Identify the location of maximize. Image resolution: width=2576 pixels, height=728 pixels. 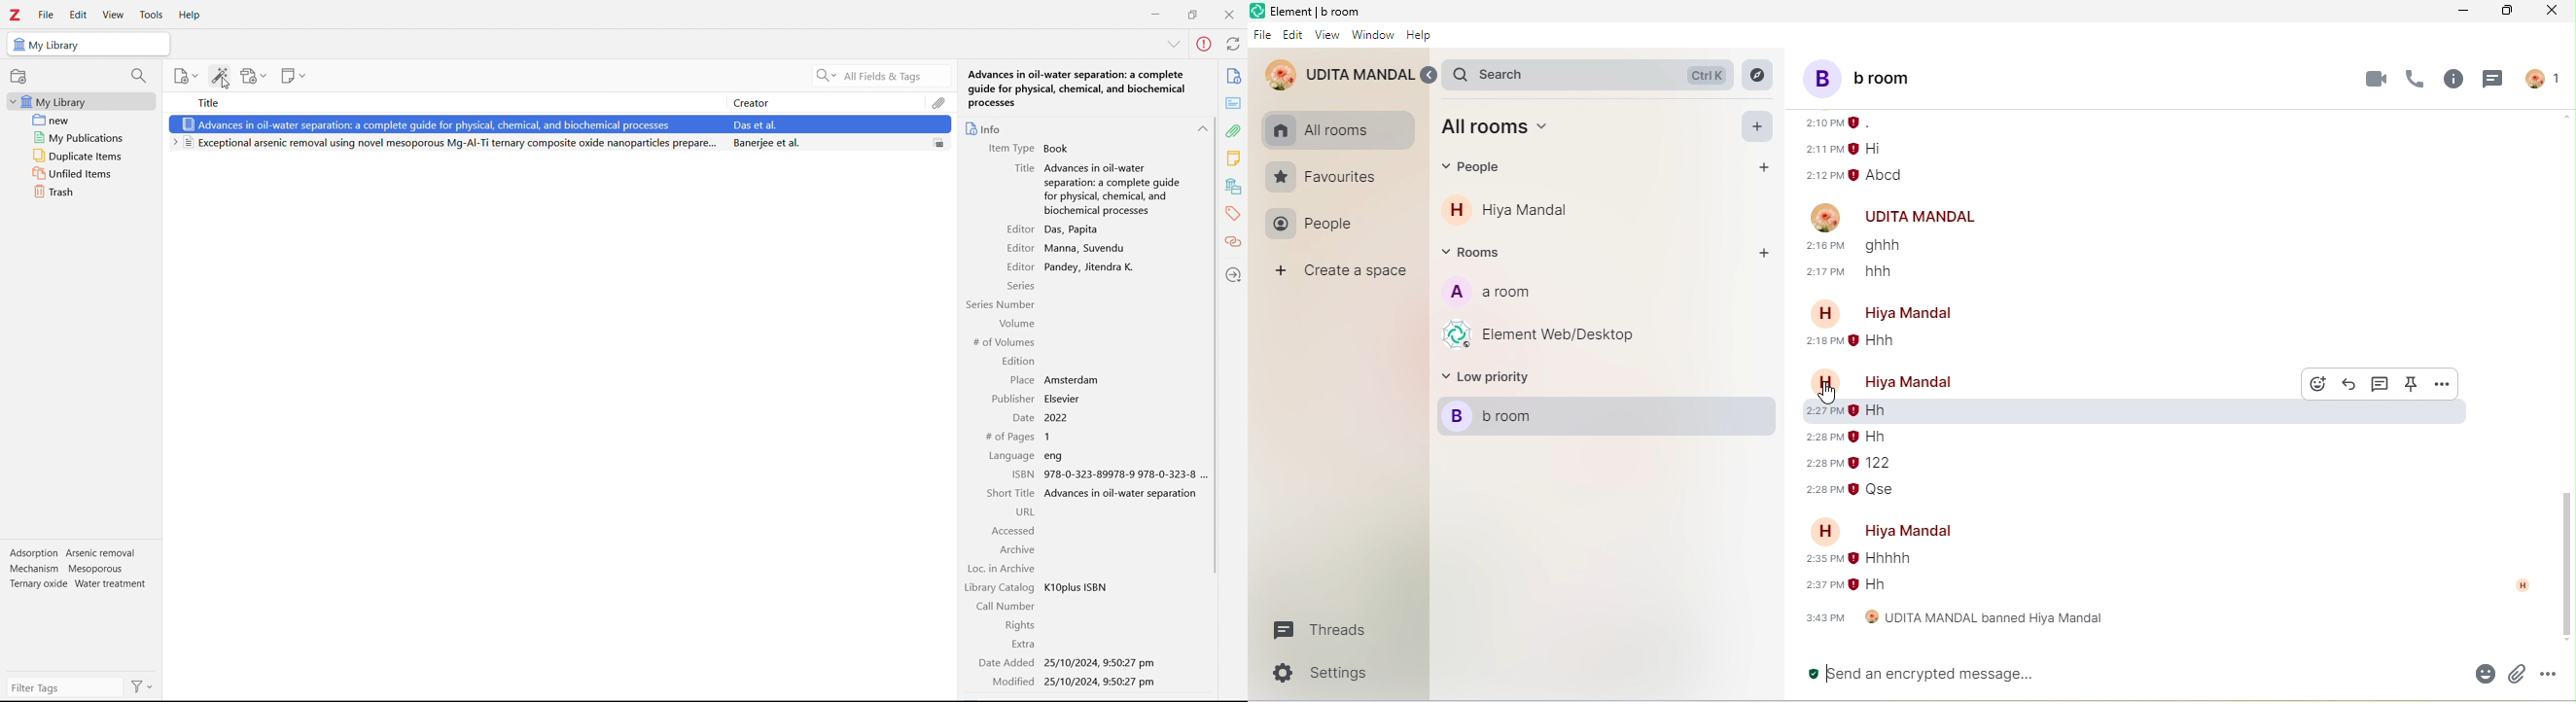
(2506, 11).